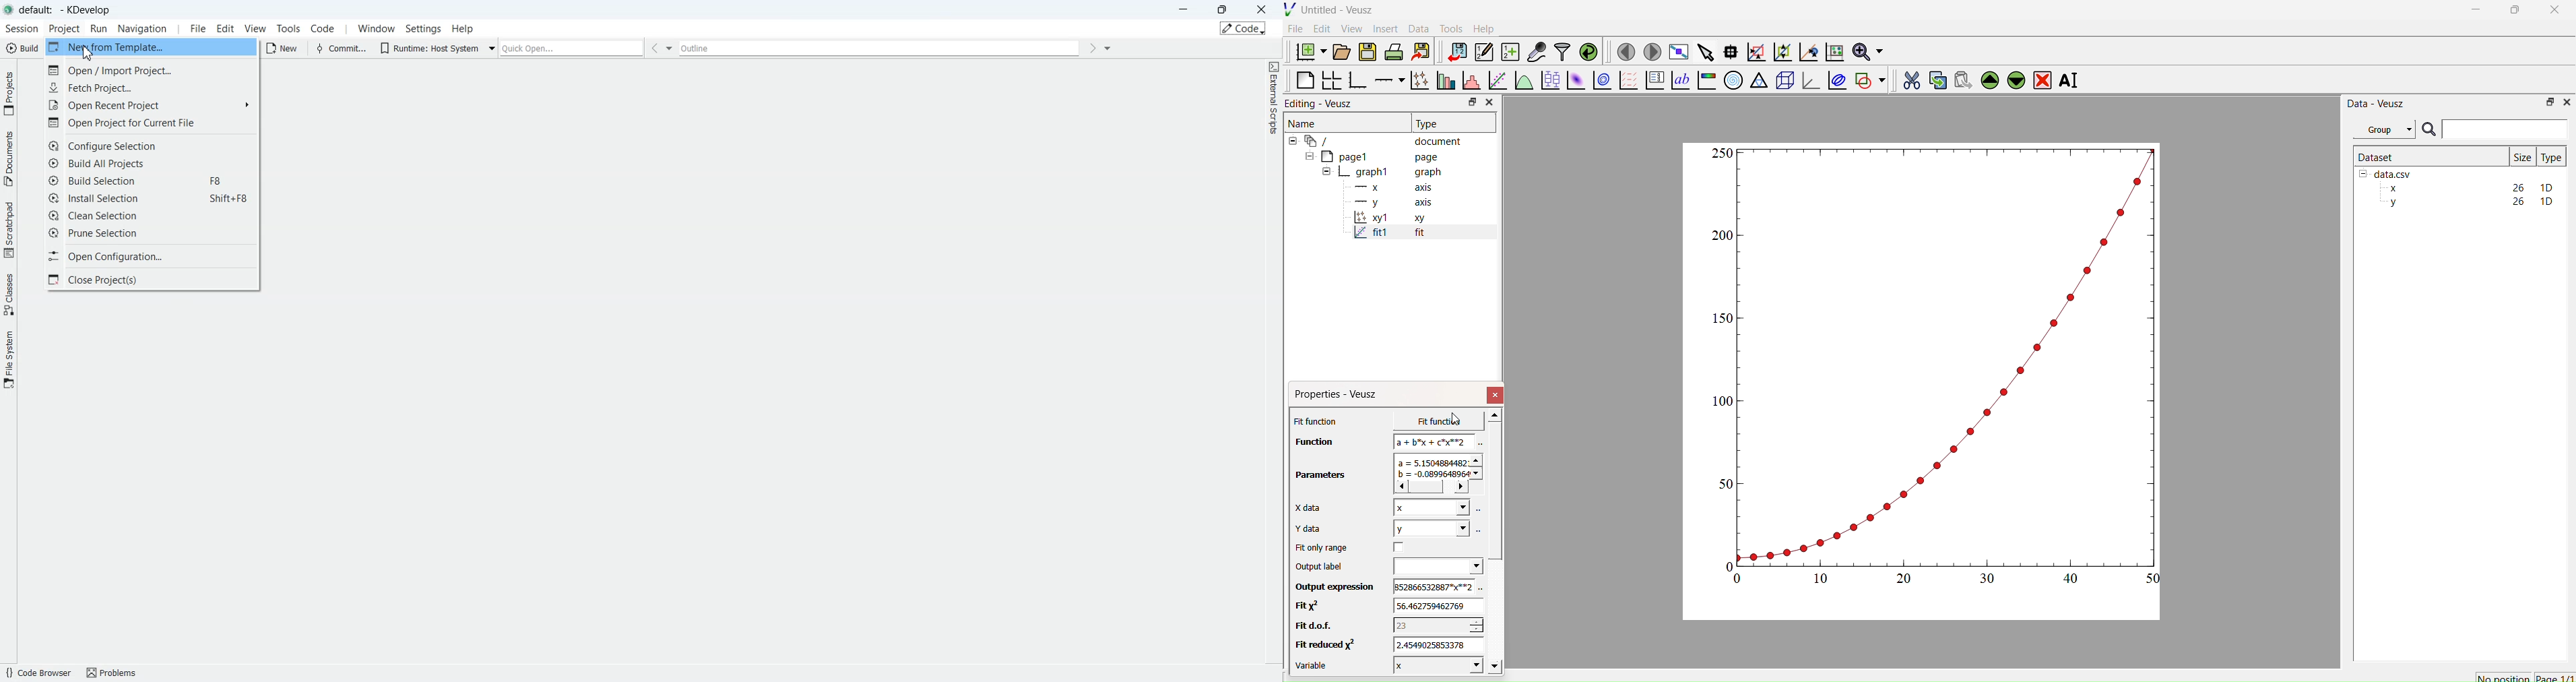  Describe the element at coordinates (2546, 101) in the screenshot. I see `Restore Down` at that location.